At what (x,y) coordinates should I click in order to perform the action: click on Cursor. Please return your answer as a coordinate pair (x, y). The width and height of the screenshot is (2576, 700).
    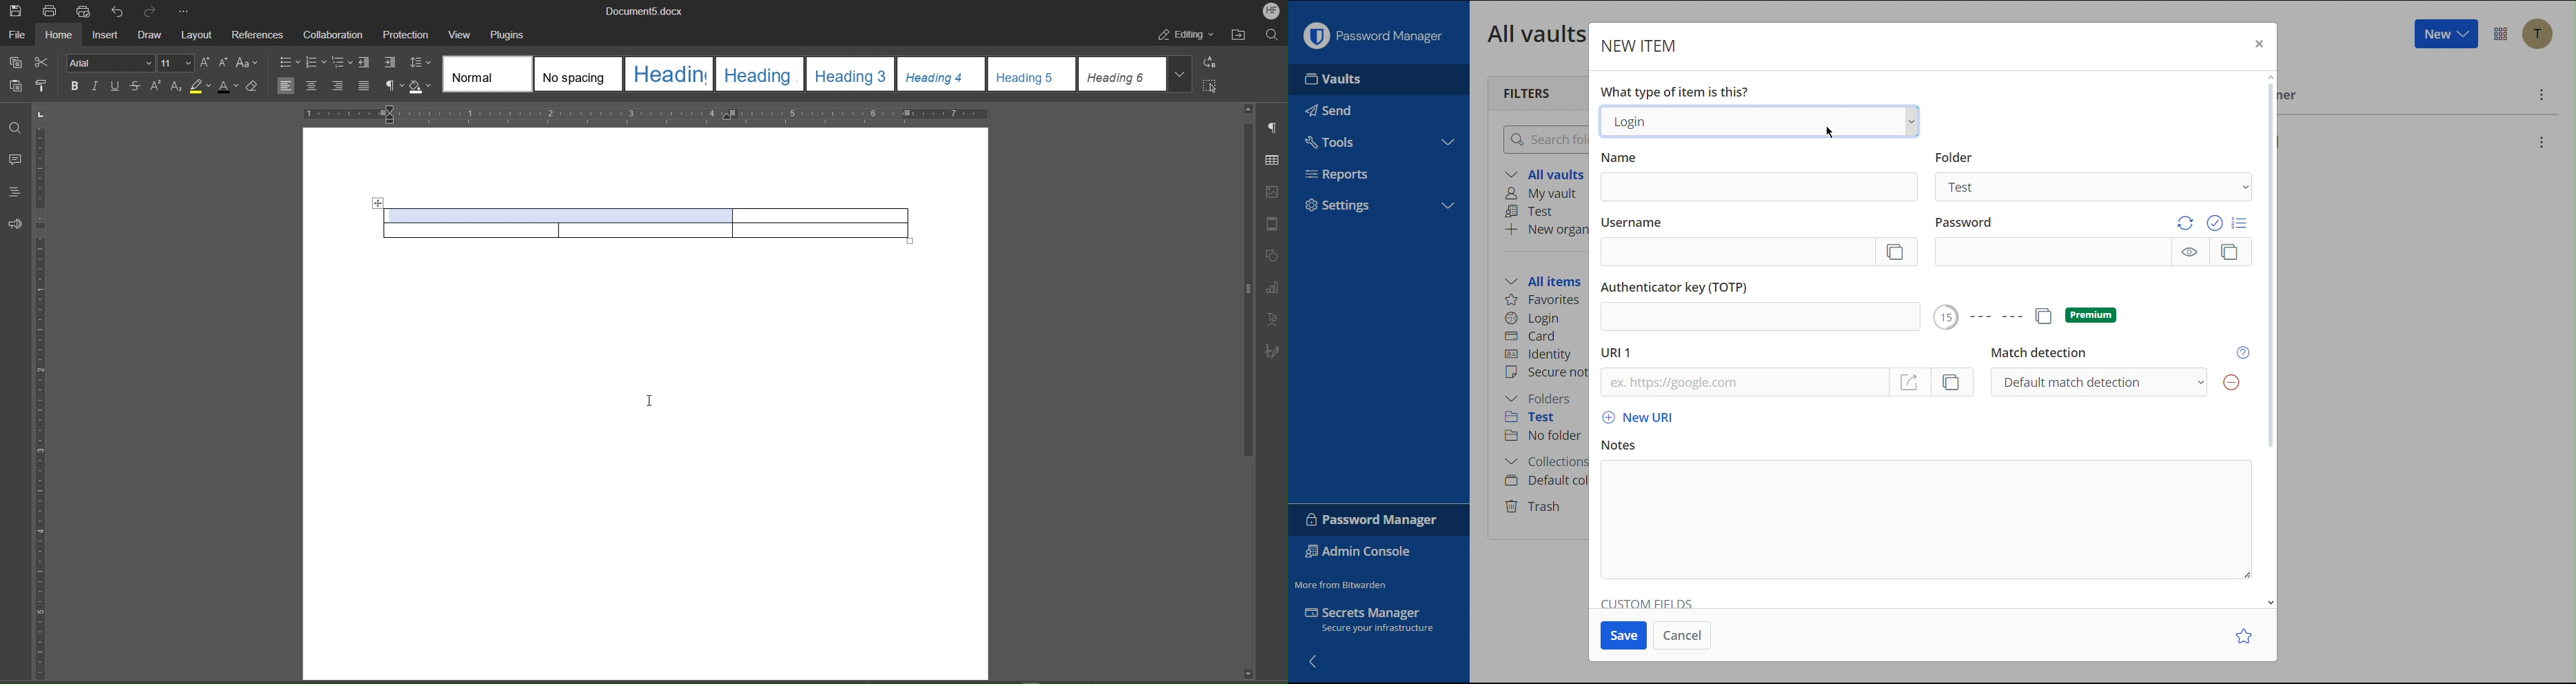
    Looking at the image, I should click on (650, 400).